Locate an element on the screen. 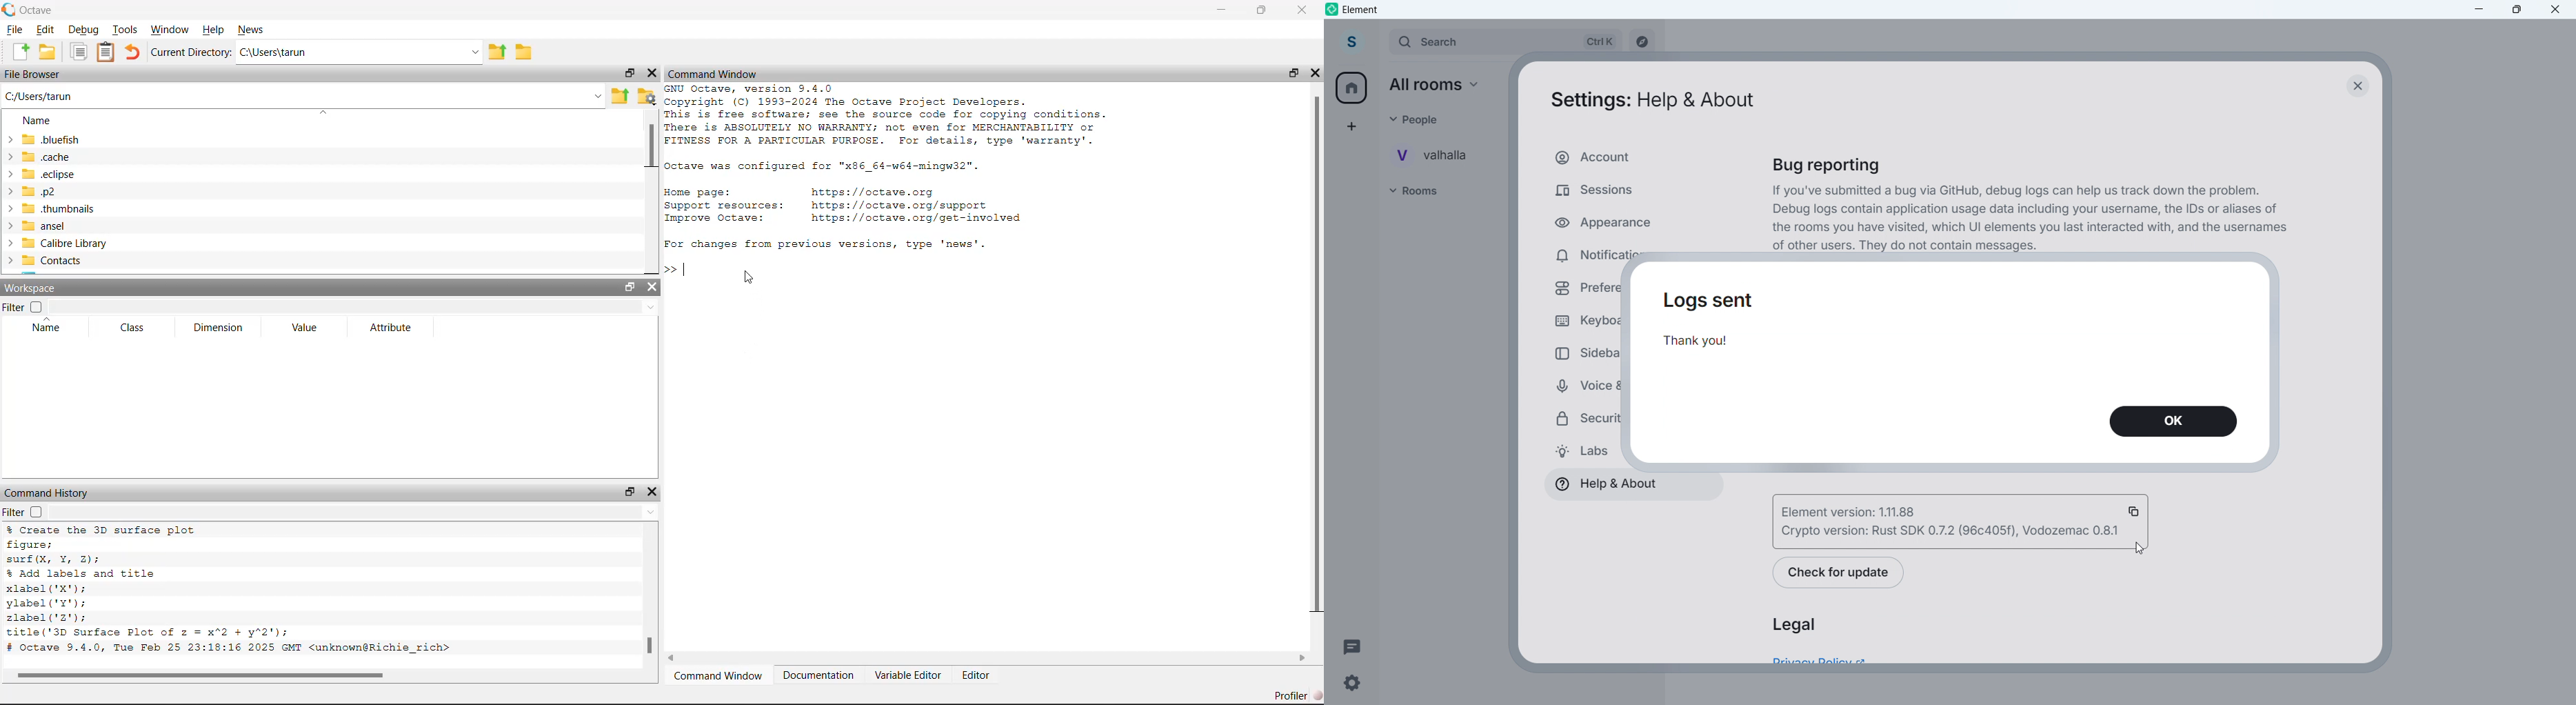  Close  is located at coordinates (2556, 10).